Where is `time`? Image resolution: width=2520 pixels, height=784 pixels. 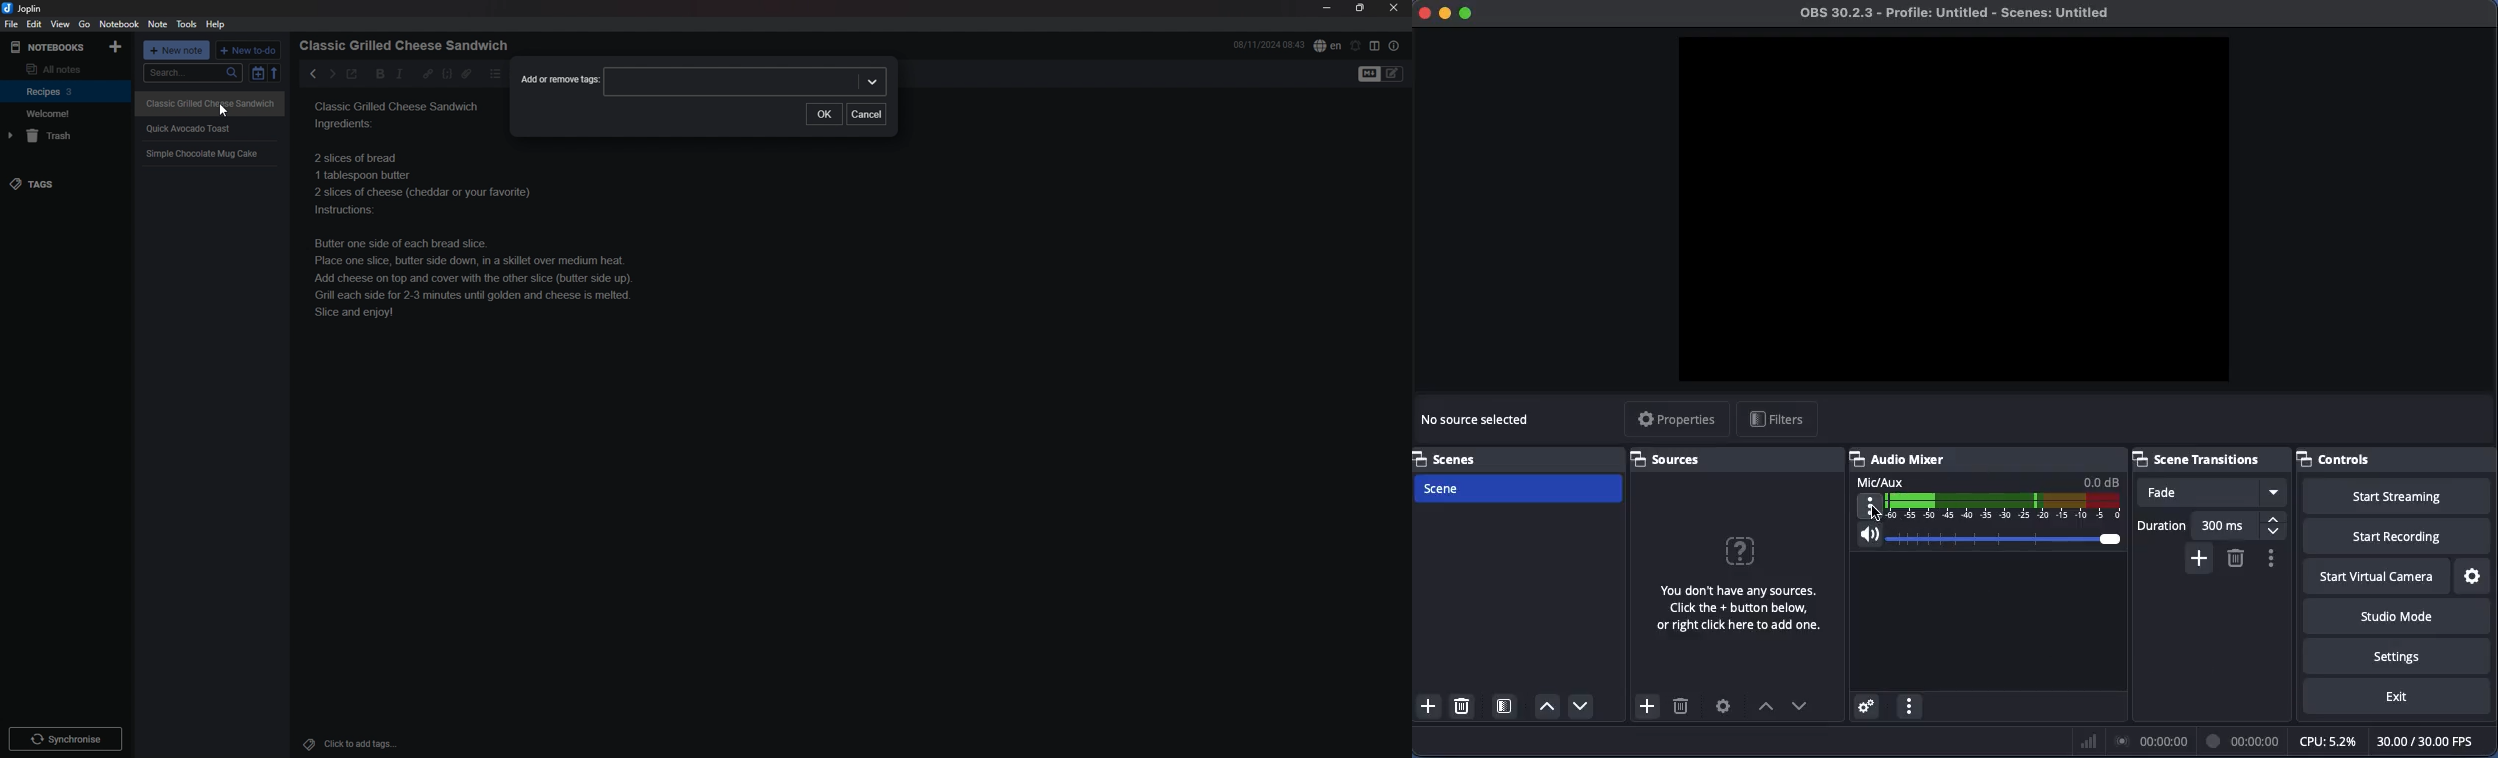 time is located at coordinates (1269, 44).